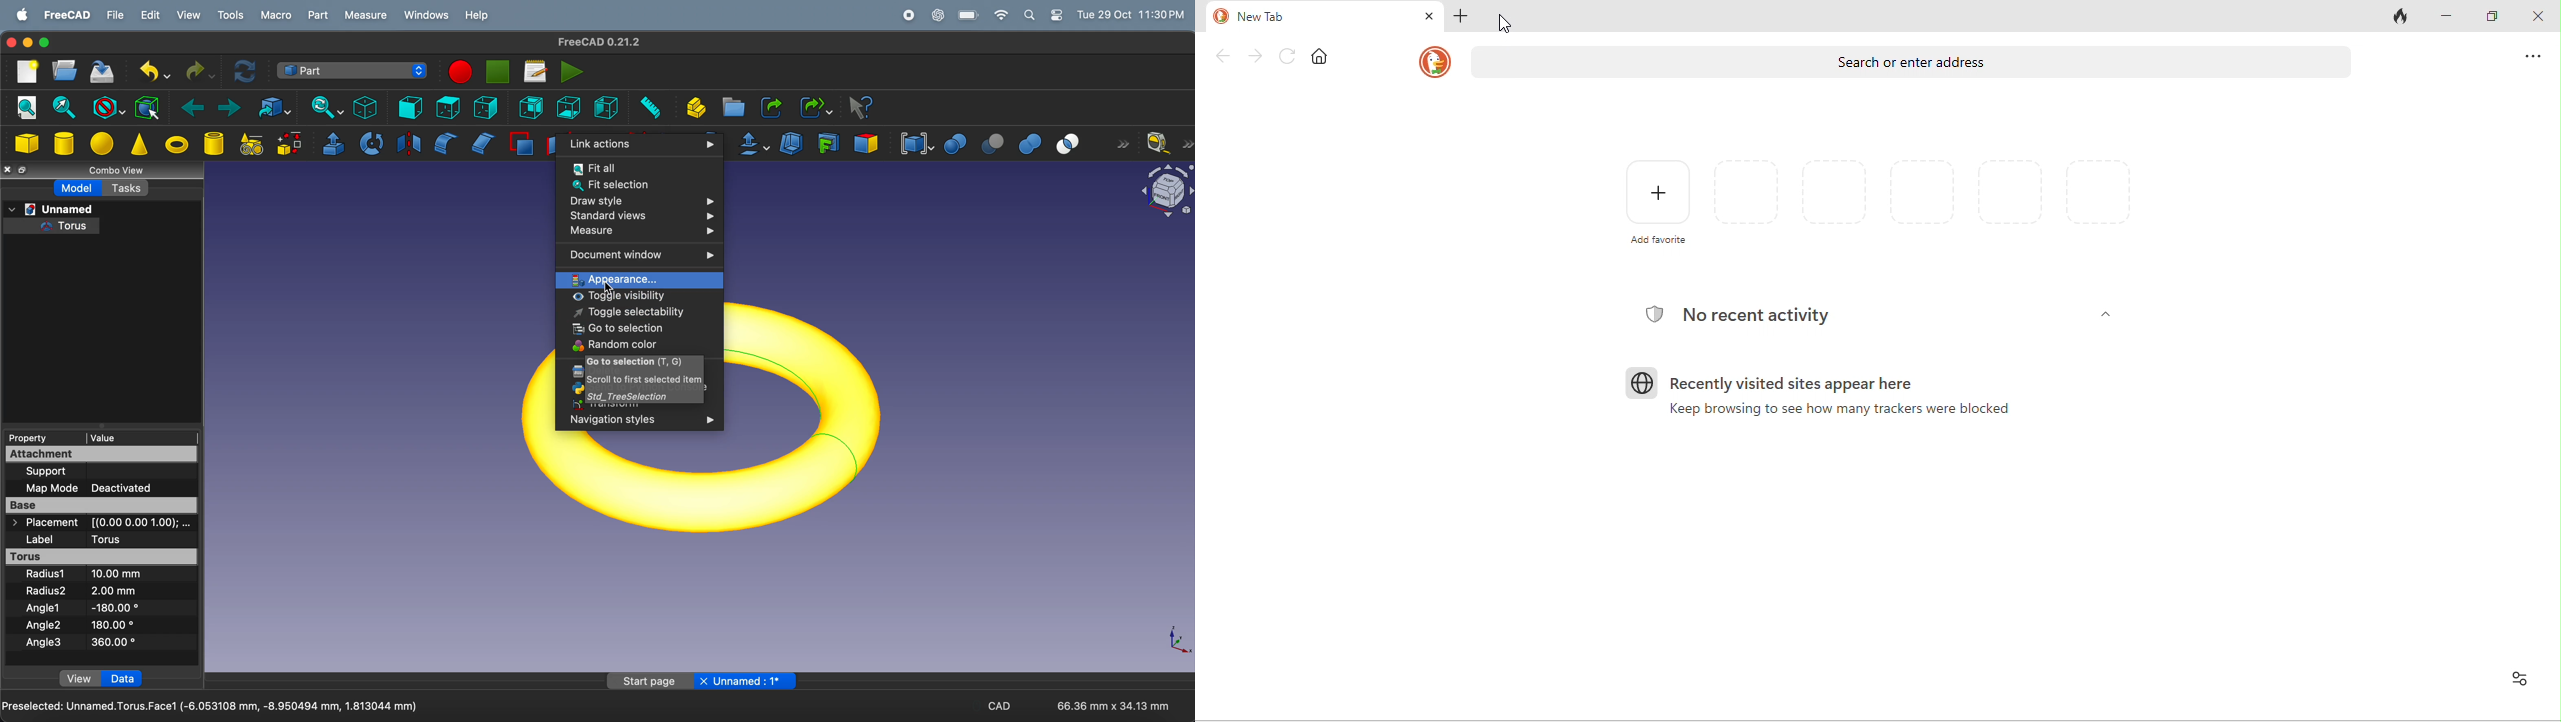 The width and height of the screenshot is (2576, 728). Describe the element at coordinates (1178, 640) in the screenshot. I see `axis` at that location.